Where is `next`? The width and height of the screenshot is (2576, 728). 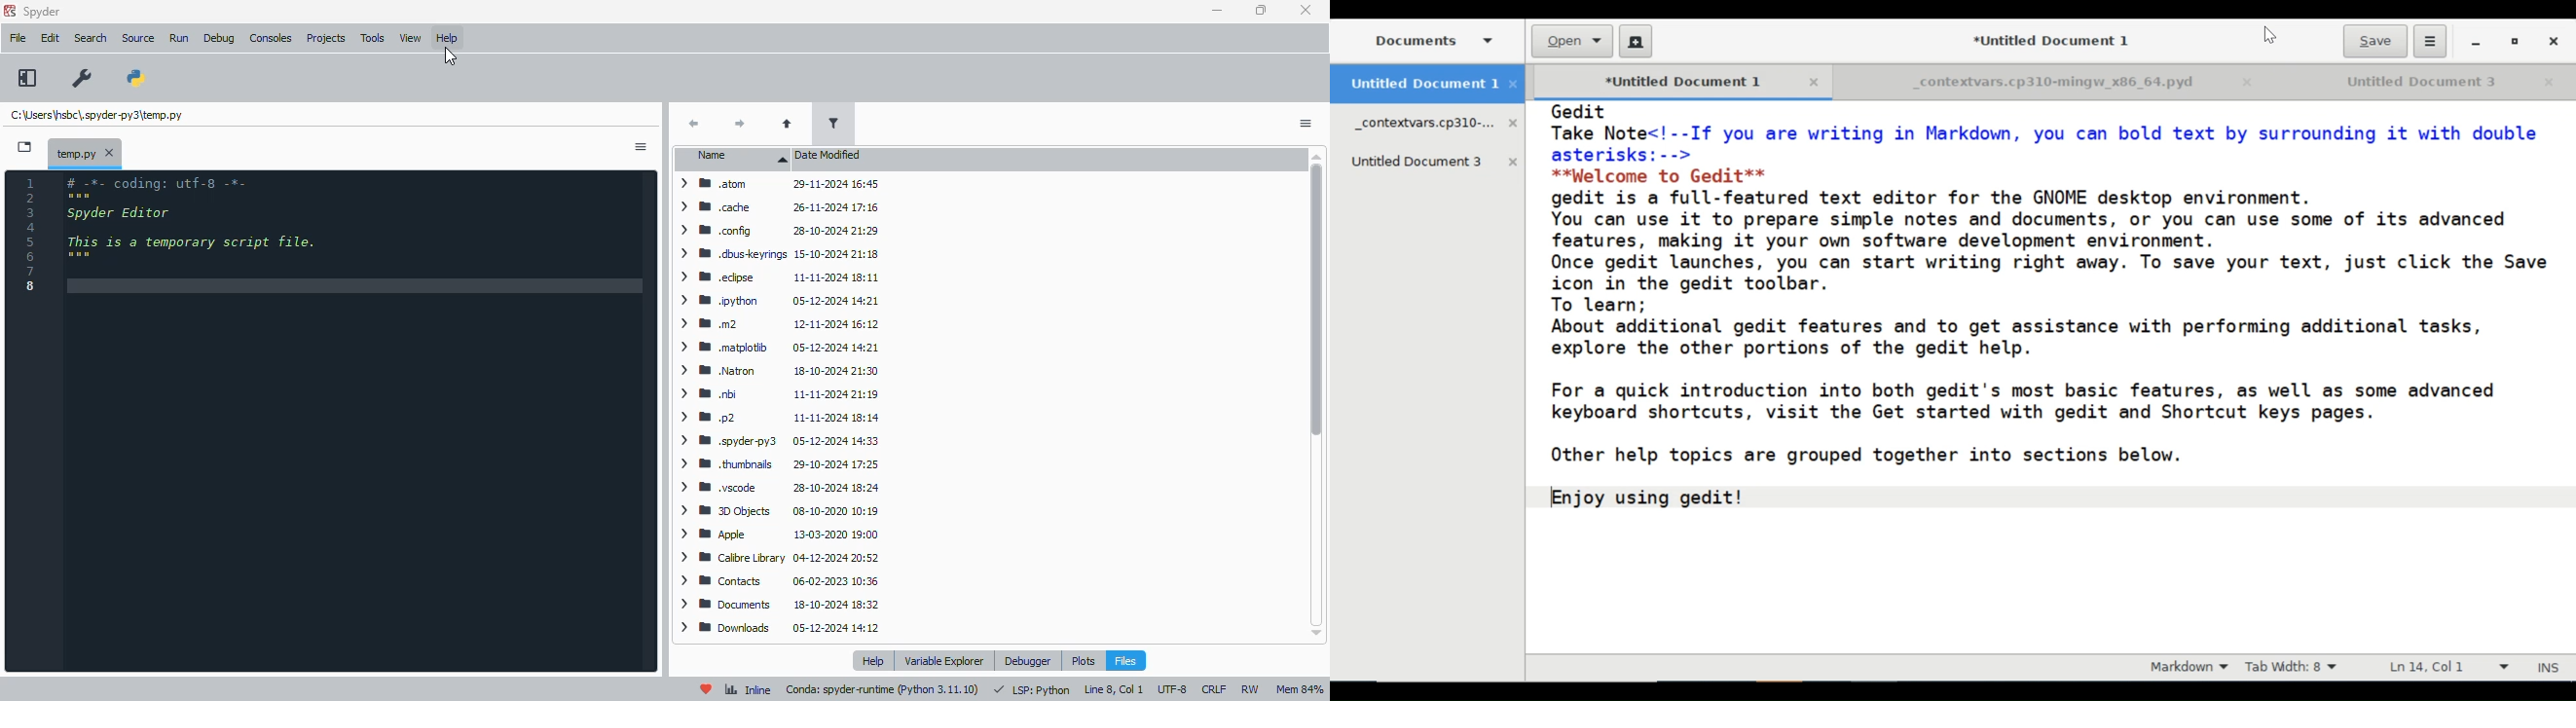 next is located at coordinates (742, 125).